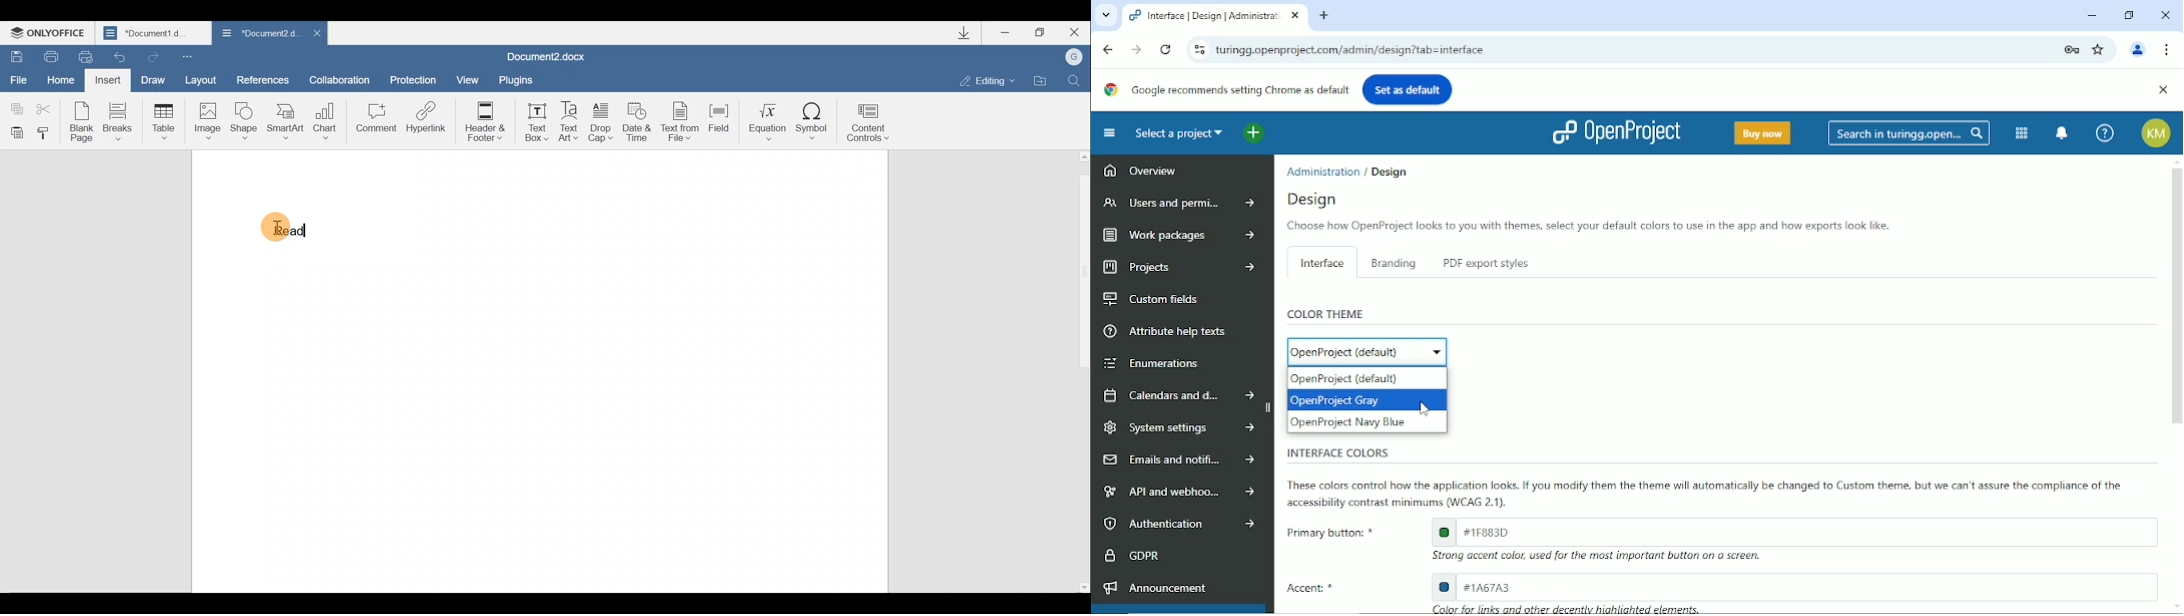 Image resolution: width=2184 pixels, height=616 pixels. What do you see at coordinates (1165, 50) in the screenshot?
I see `Reload this page` at bounding box center [1165, 50].